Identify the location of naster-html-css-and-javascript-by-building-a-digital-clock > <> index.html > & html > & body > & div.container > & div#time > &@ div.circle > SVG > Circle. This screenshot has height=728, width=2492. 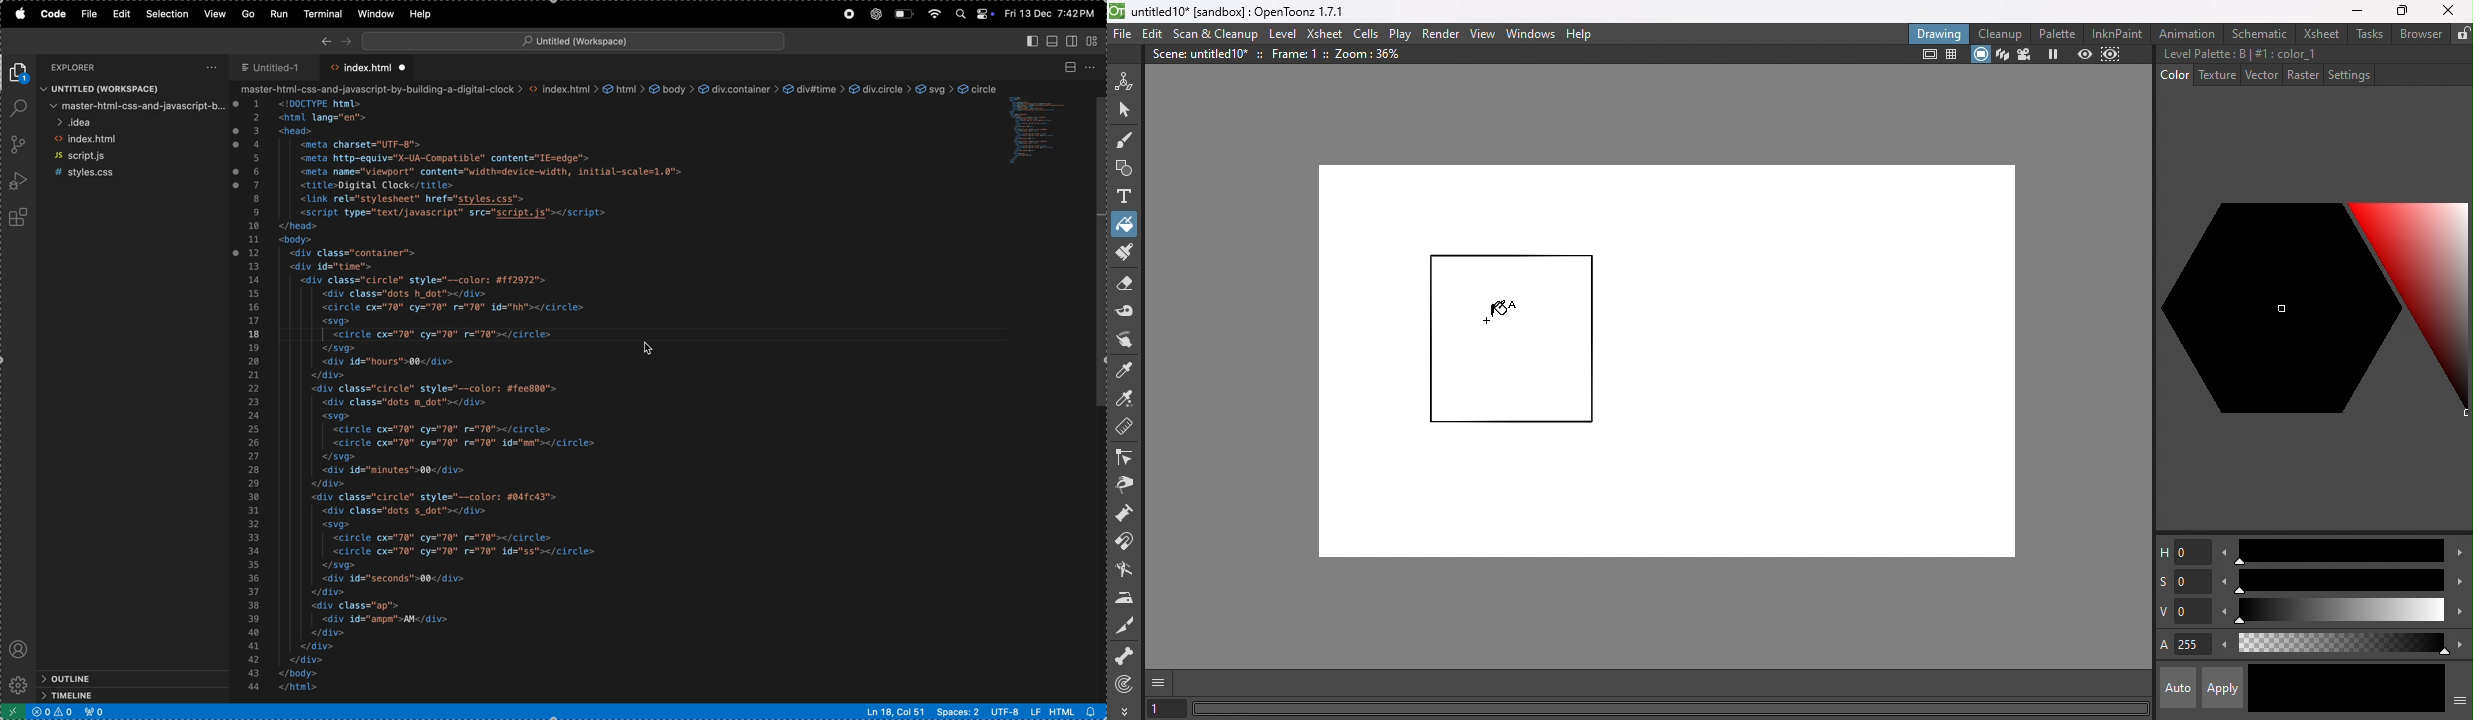
(617, 89).